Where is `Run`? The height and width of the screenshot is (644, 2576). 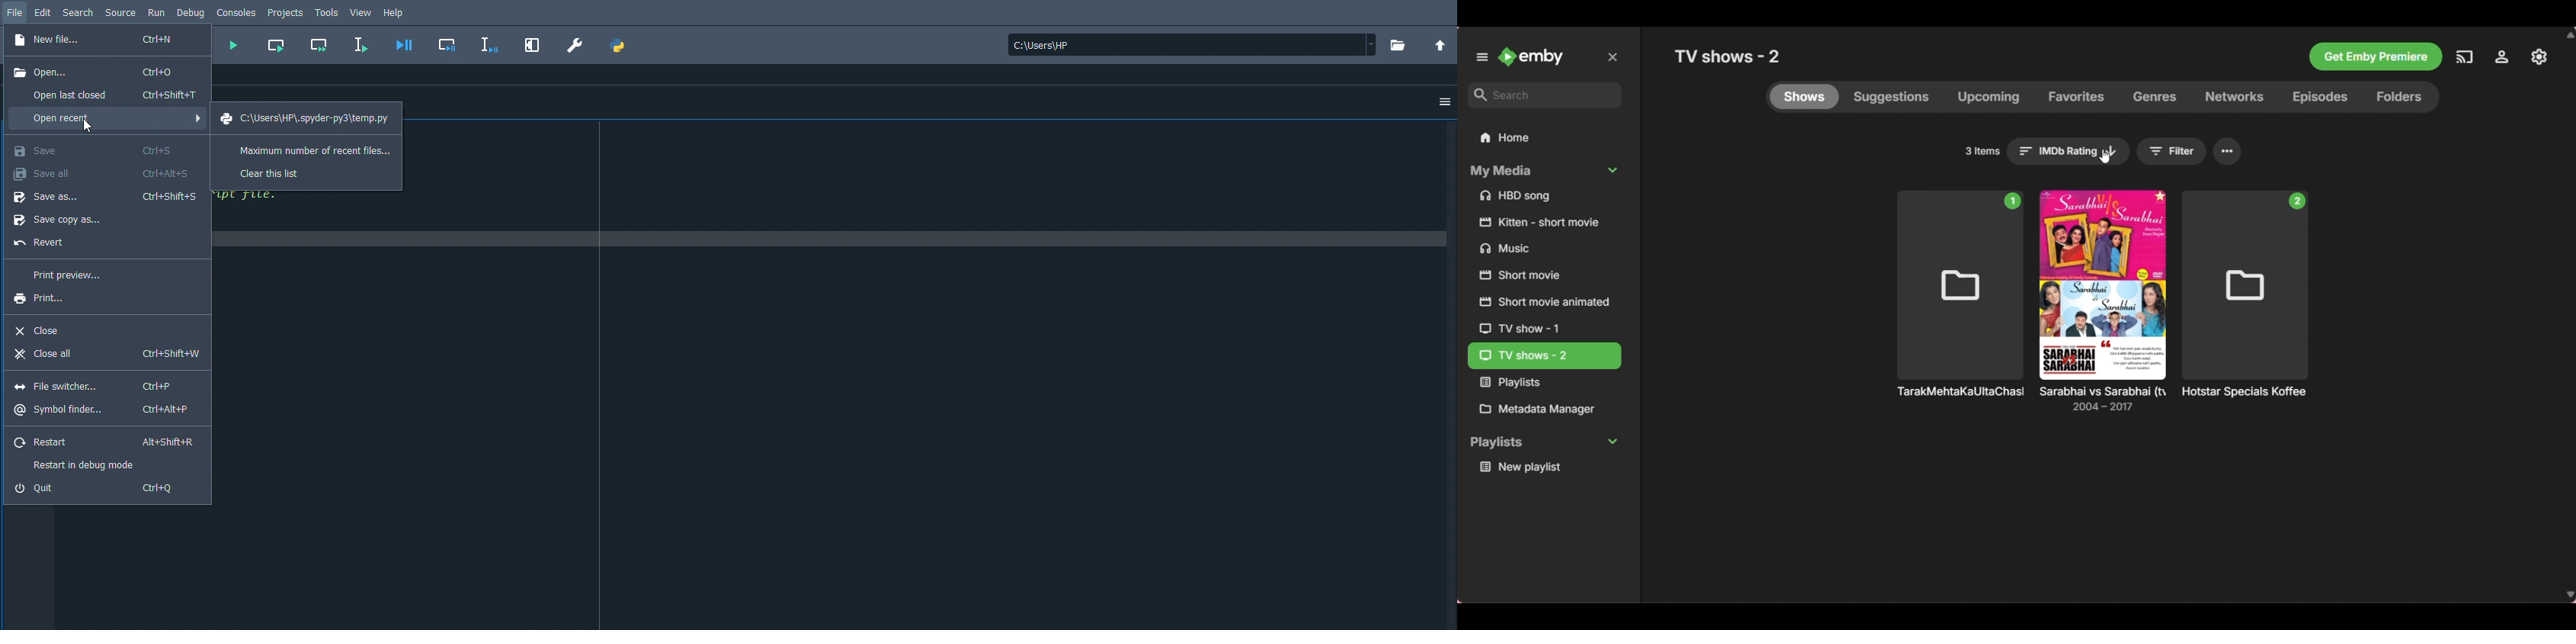 Run is located at coordinates (158, 11).